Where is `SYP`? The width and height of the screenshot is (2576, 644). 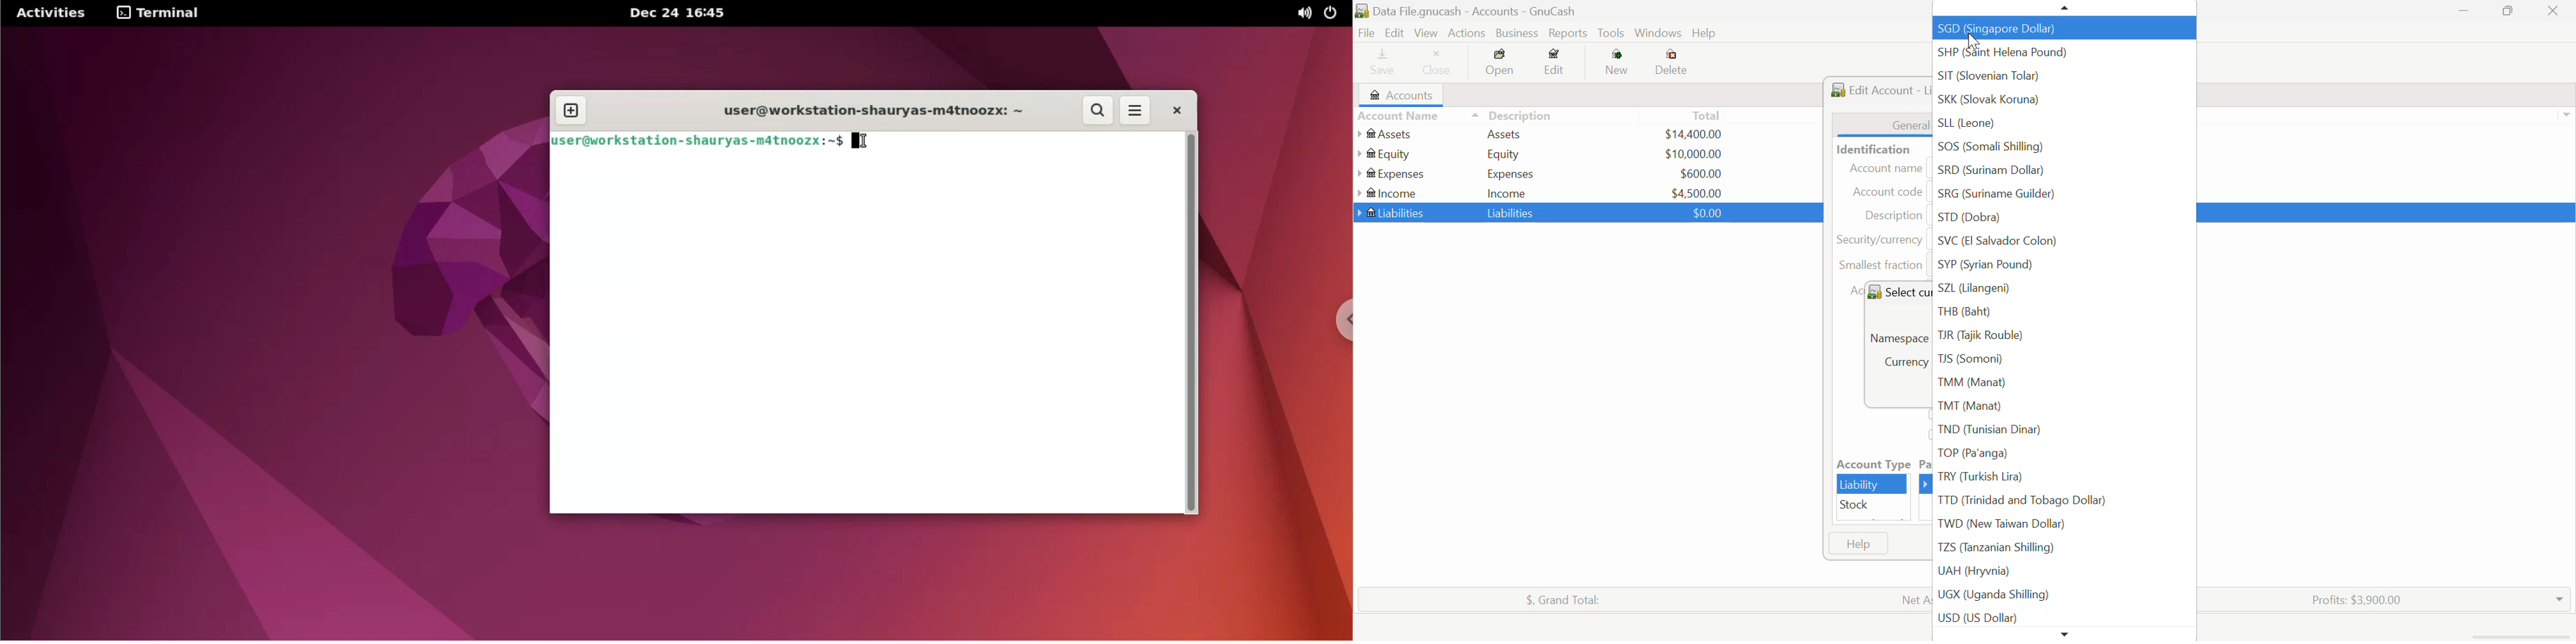 SYP is located at coordinates (2062, 265).